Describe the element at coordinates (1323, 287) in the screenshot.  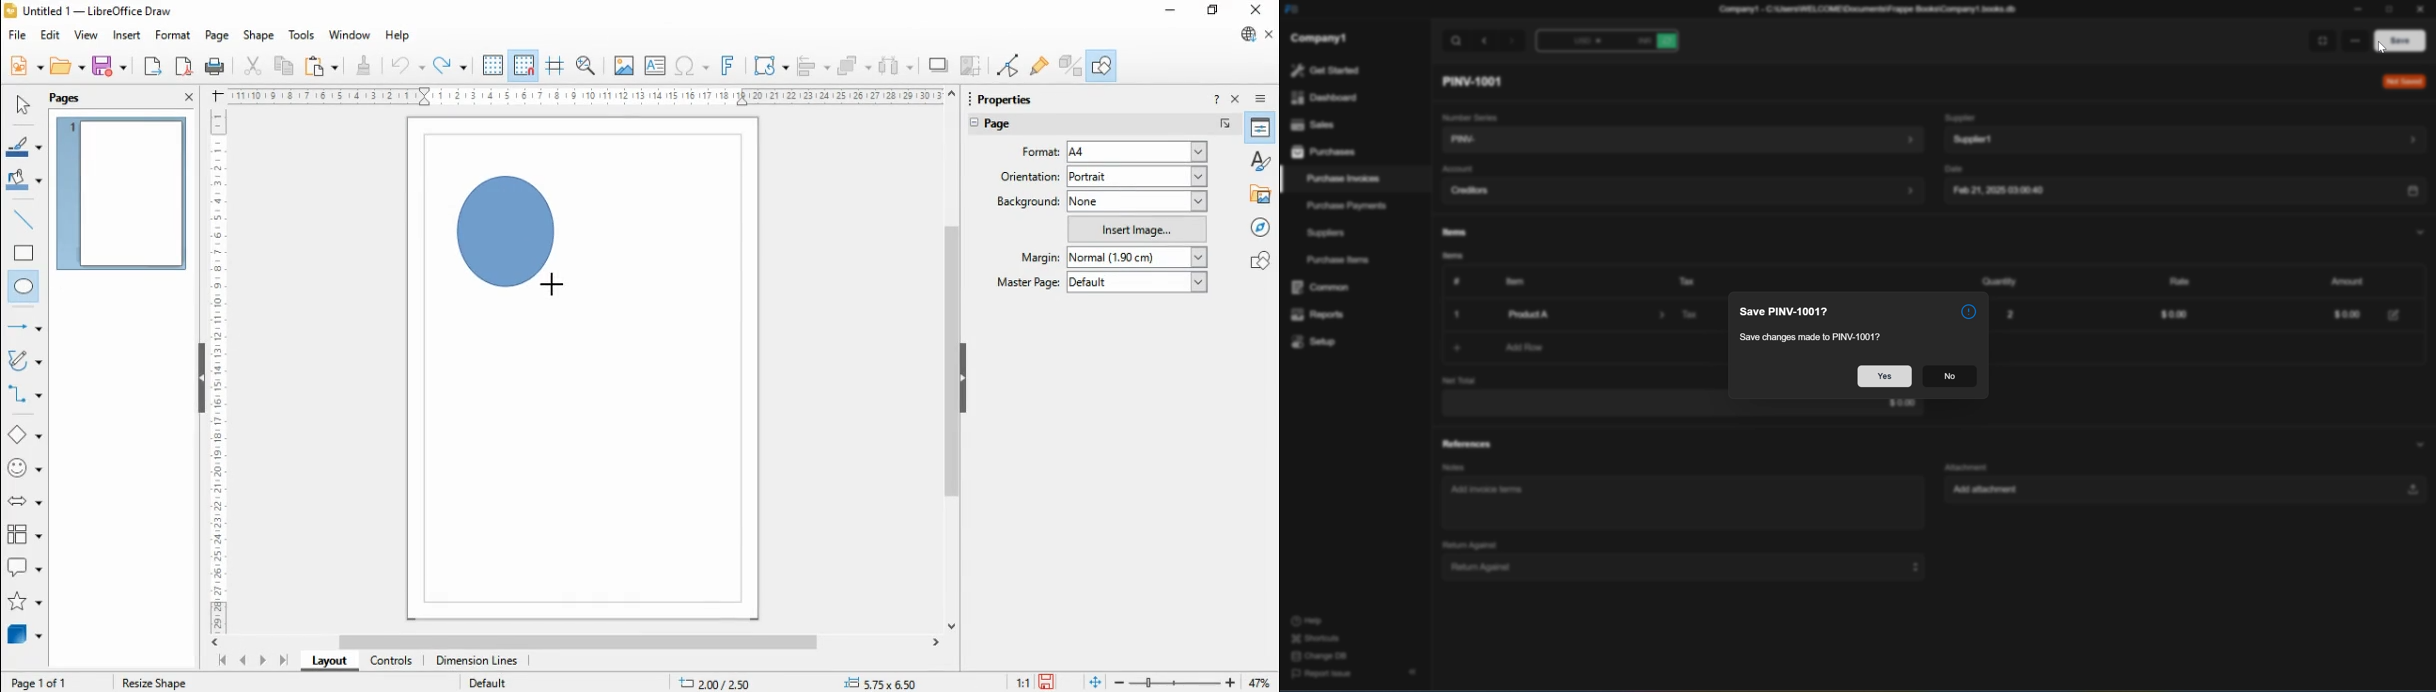
I see `common` at that location.